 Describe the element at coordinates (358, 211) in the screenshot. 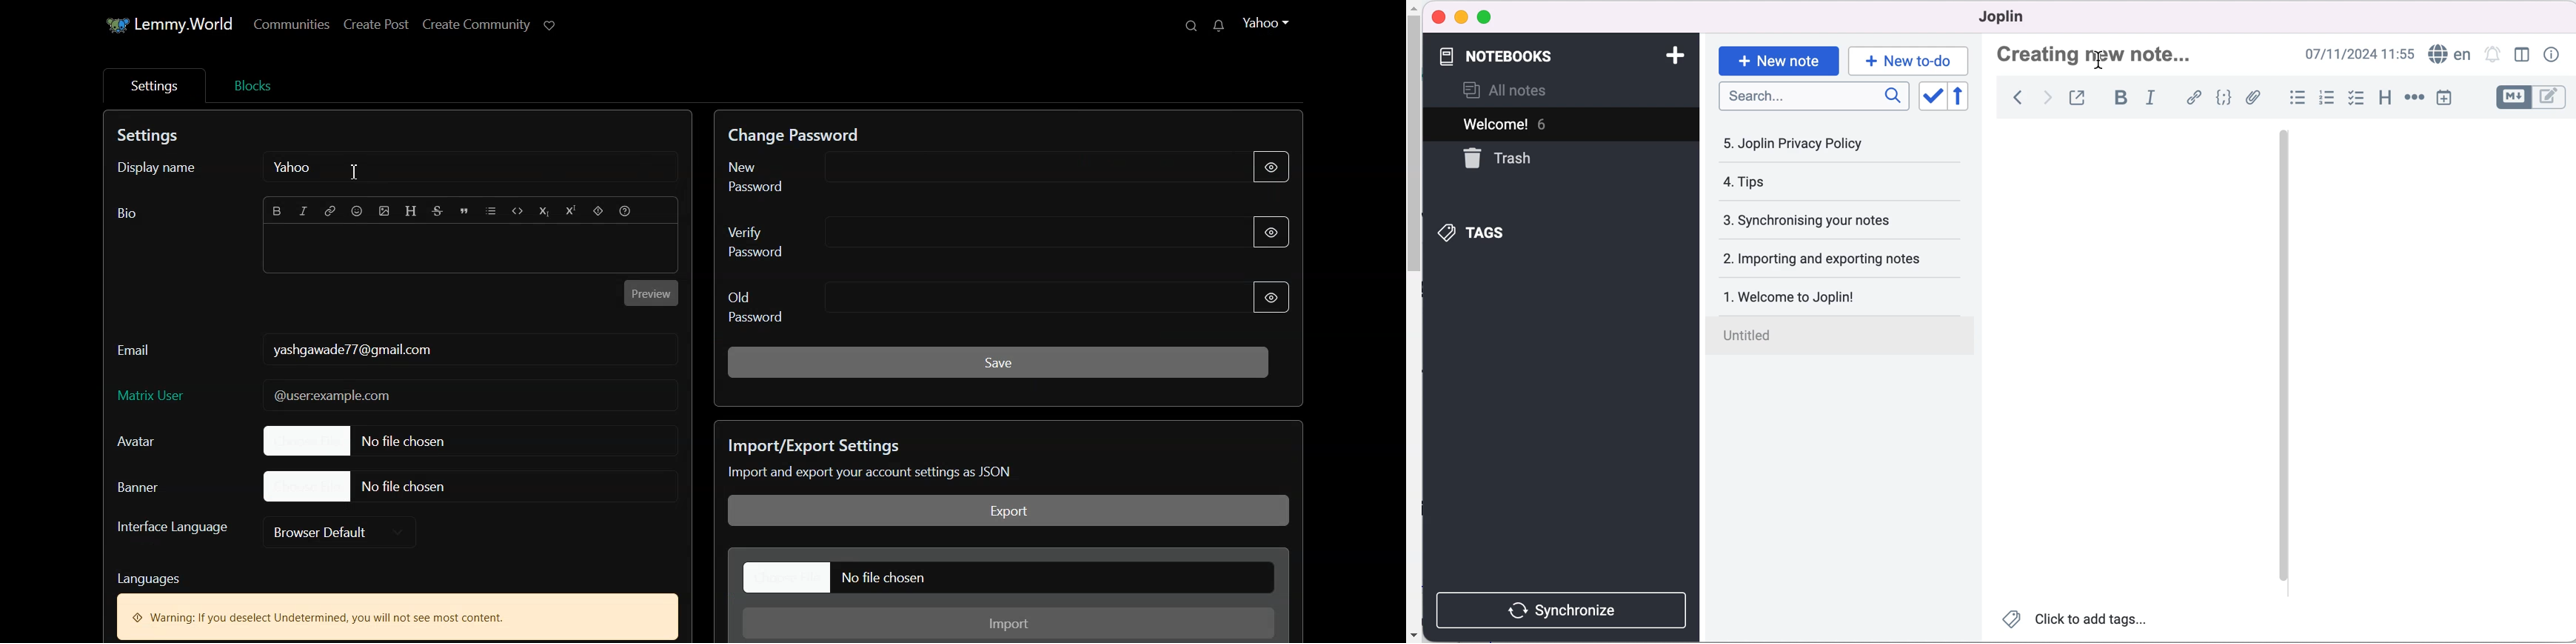

I see `Emoji` at that location.